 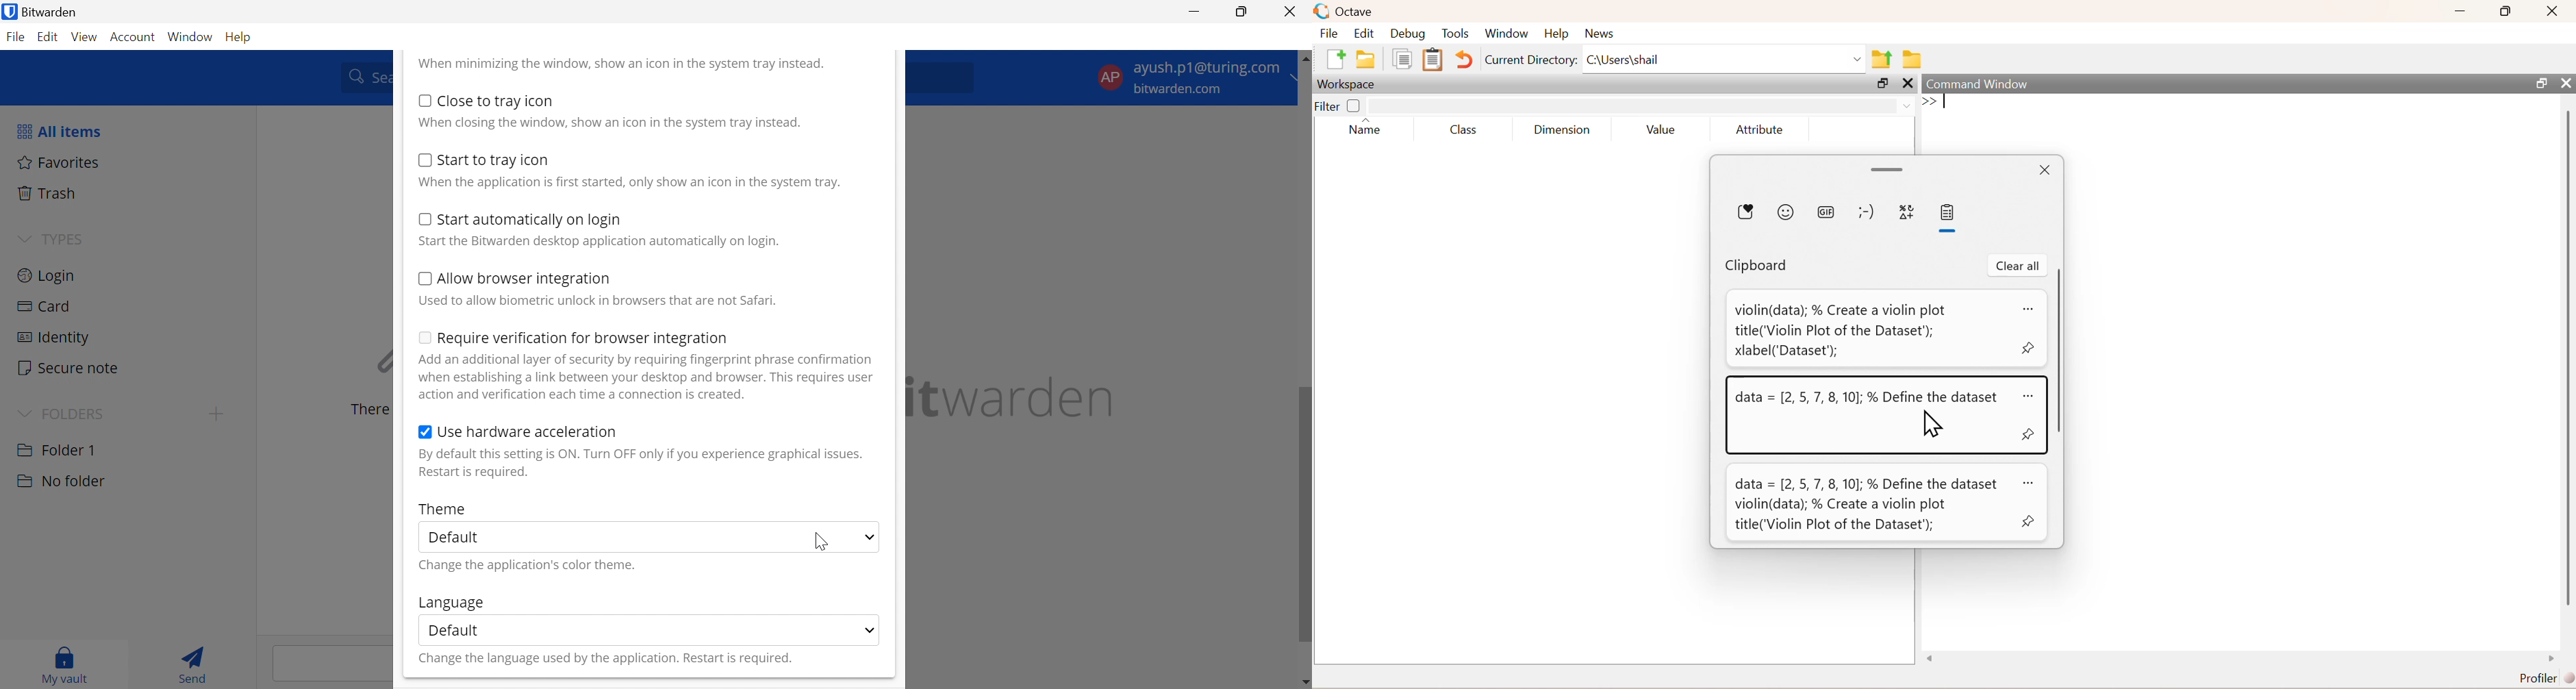 What do you see at coordinates (1602, 34) in the screenshot?
I see `news` at bounding box center [1602, 34].